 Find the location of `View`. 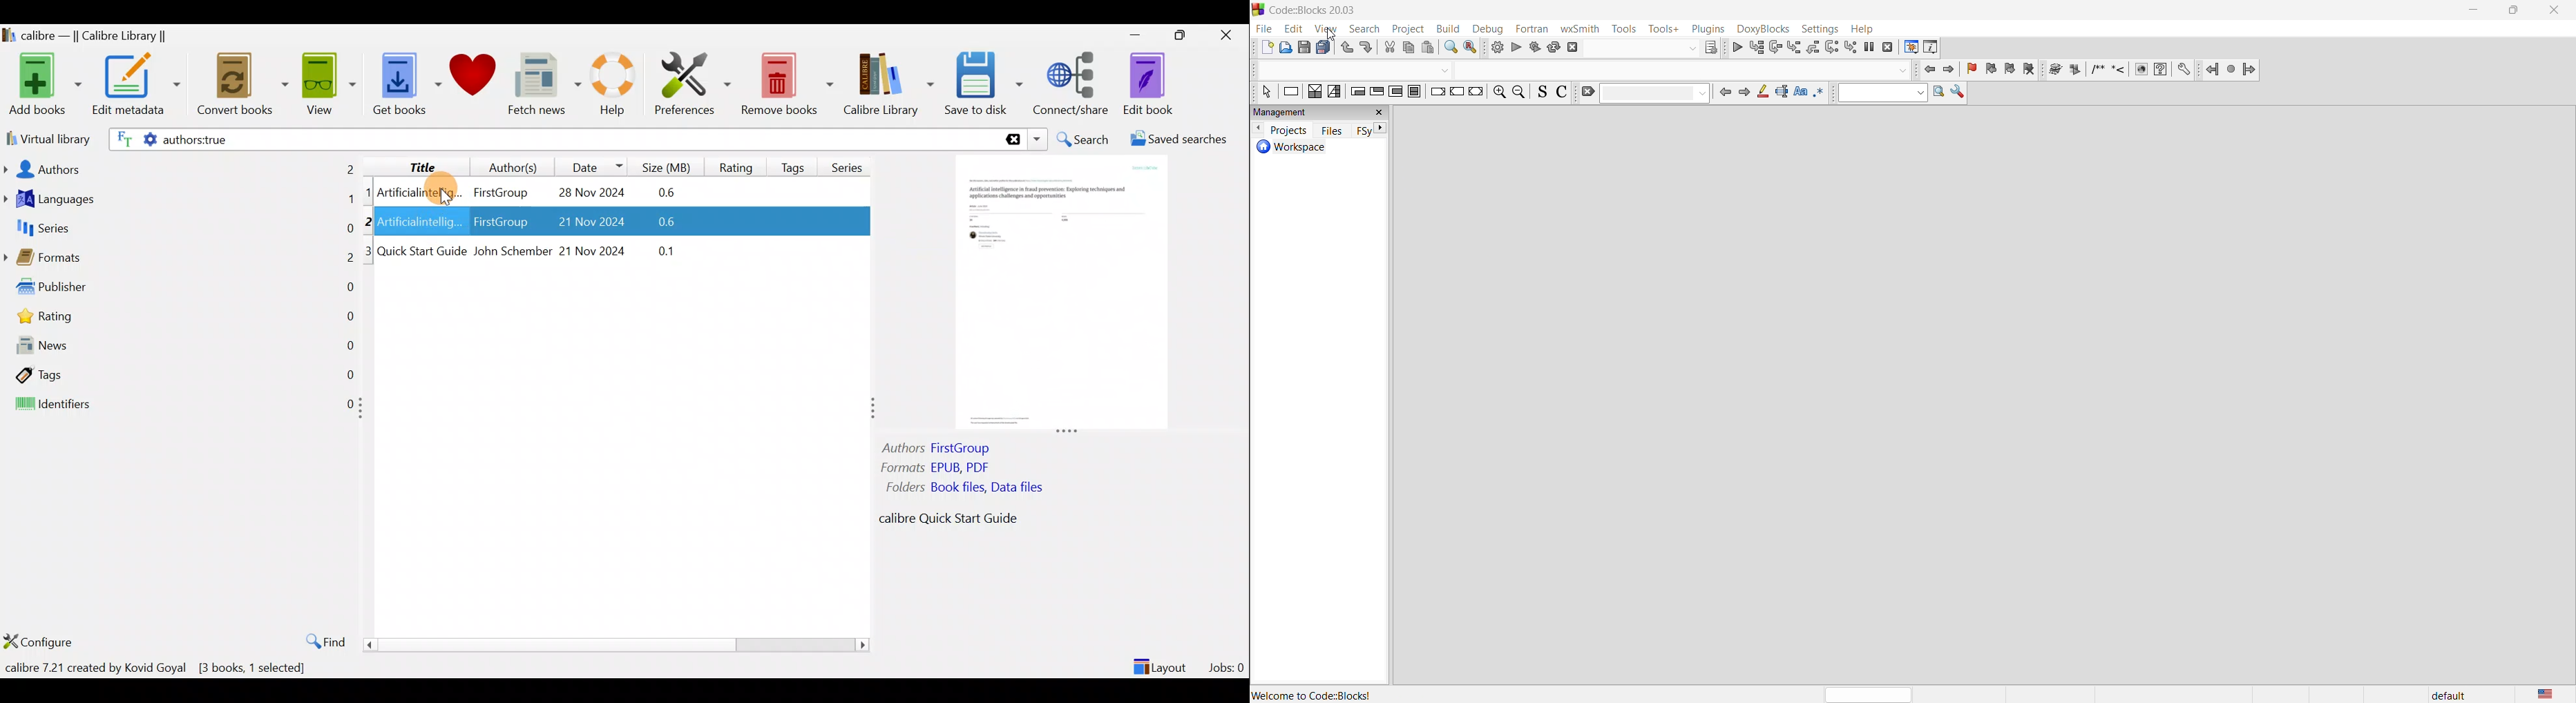

View is located at coordinates (327, 83).